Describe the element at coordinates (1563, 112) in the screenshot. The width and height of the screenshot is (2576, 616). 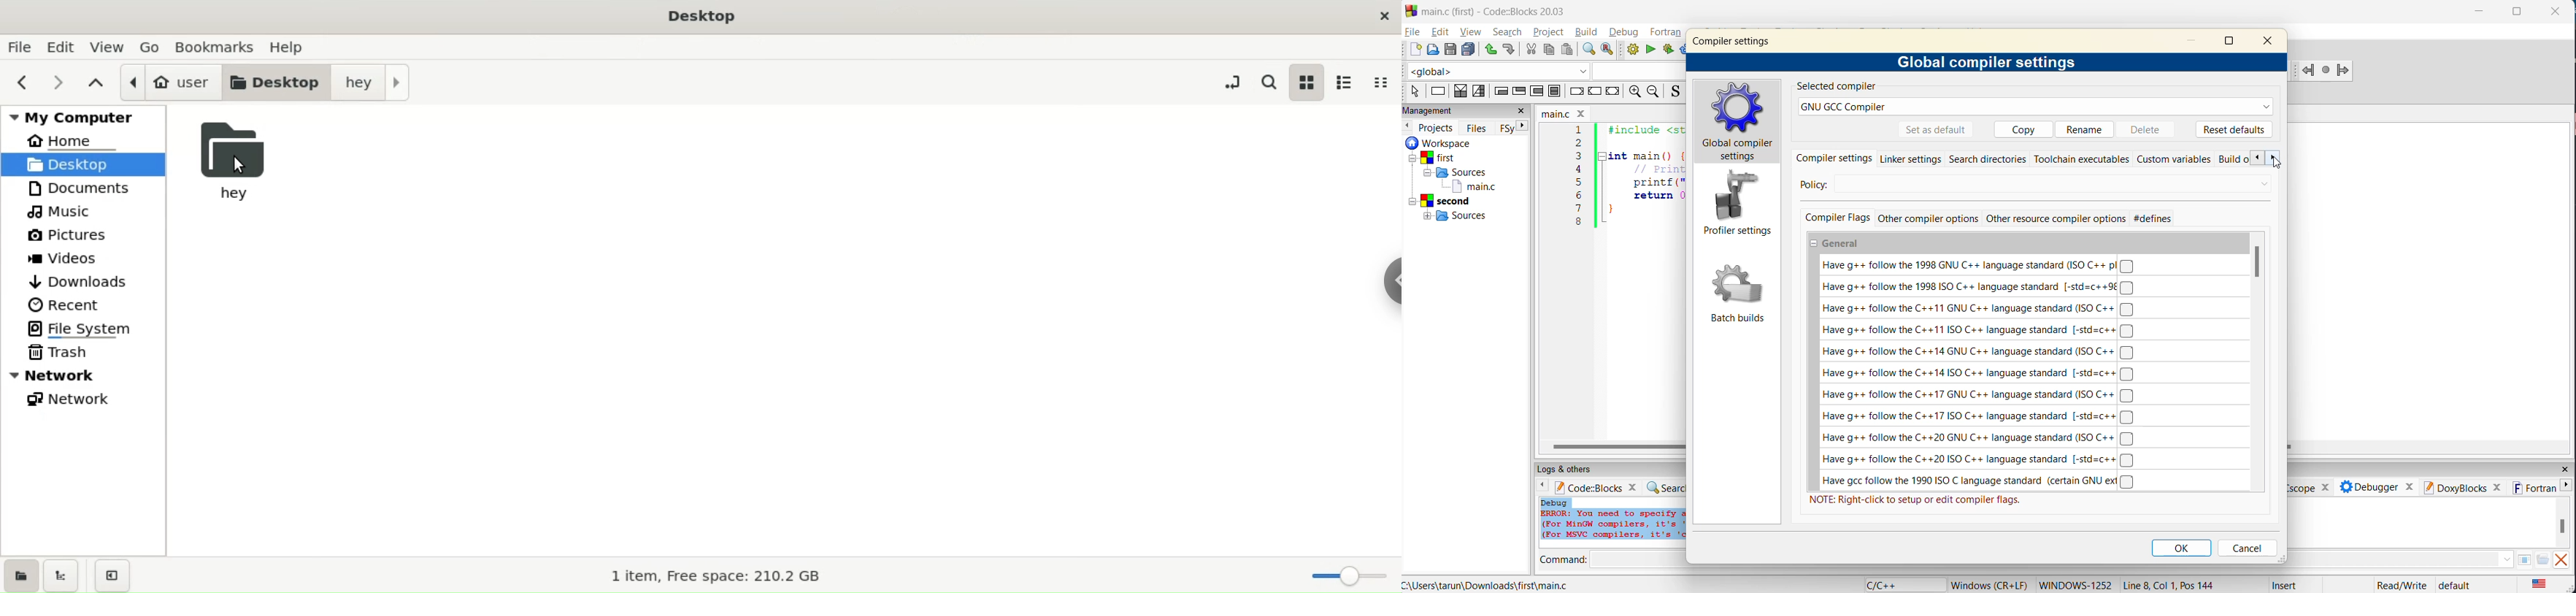
I see `filename` at that location.